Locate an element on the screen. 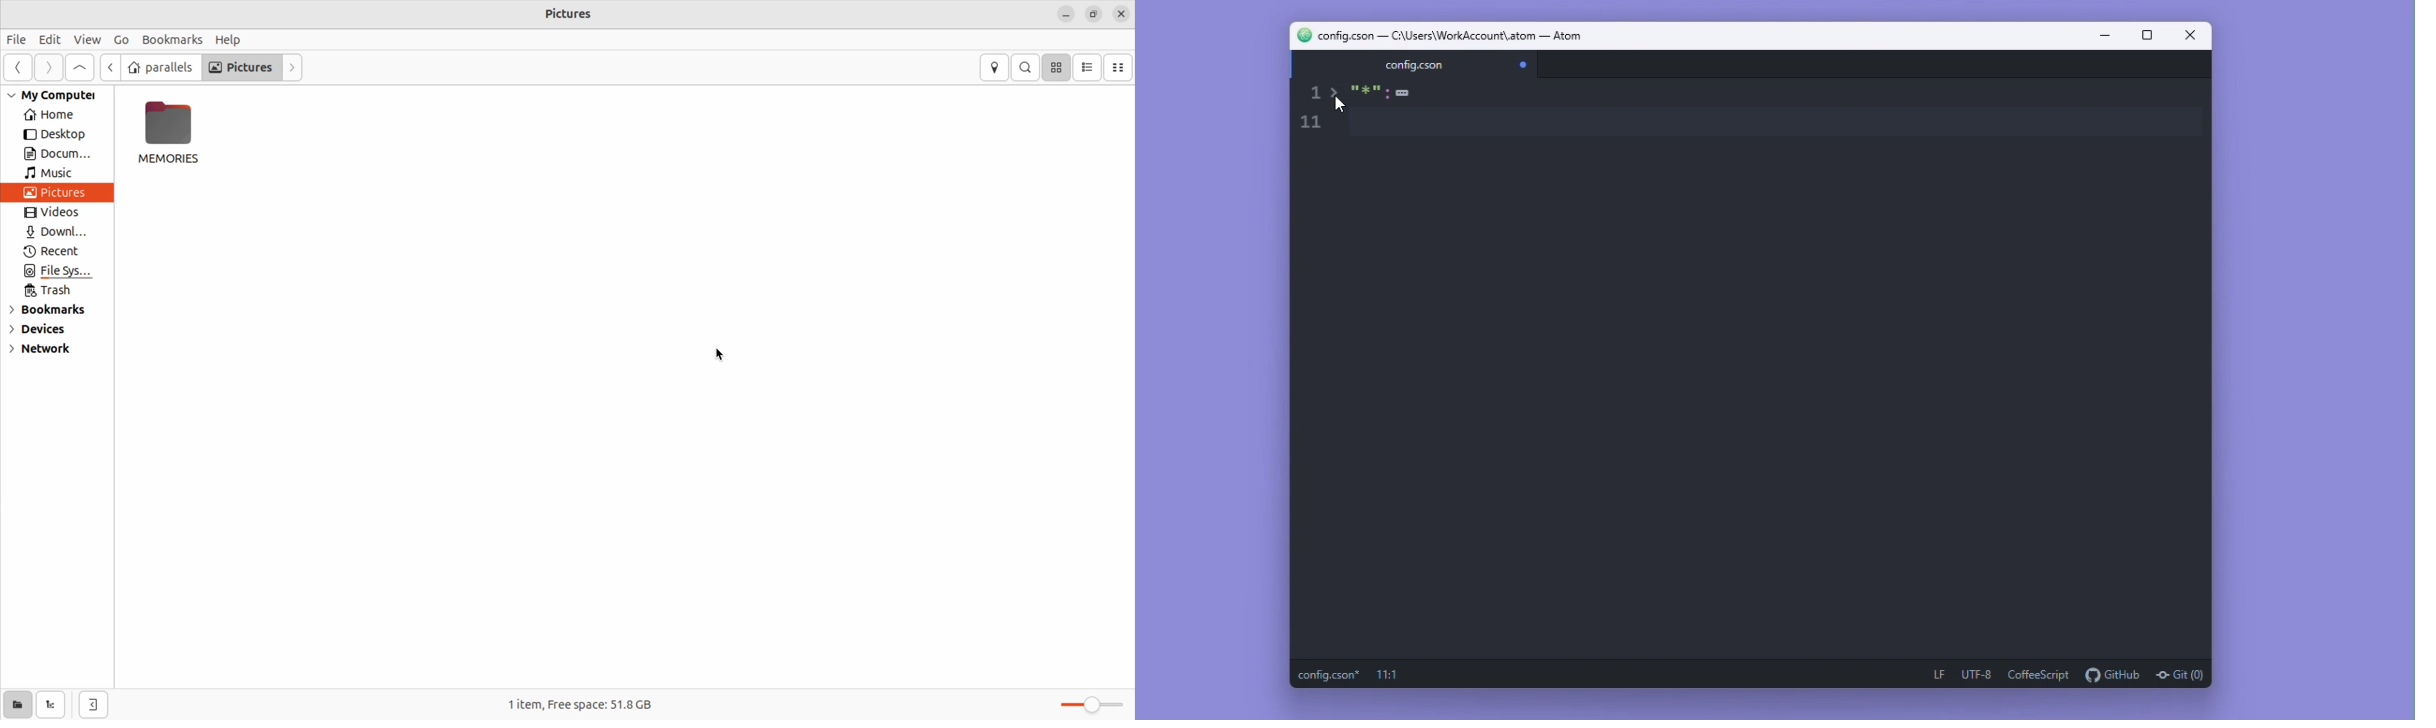 This screenshot has height=728, width=2436. Docum... is located at coordinates (59, 153).